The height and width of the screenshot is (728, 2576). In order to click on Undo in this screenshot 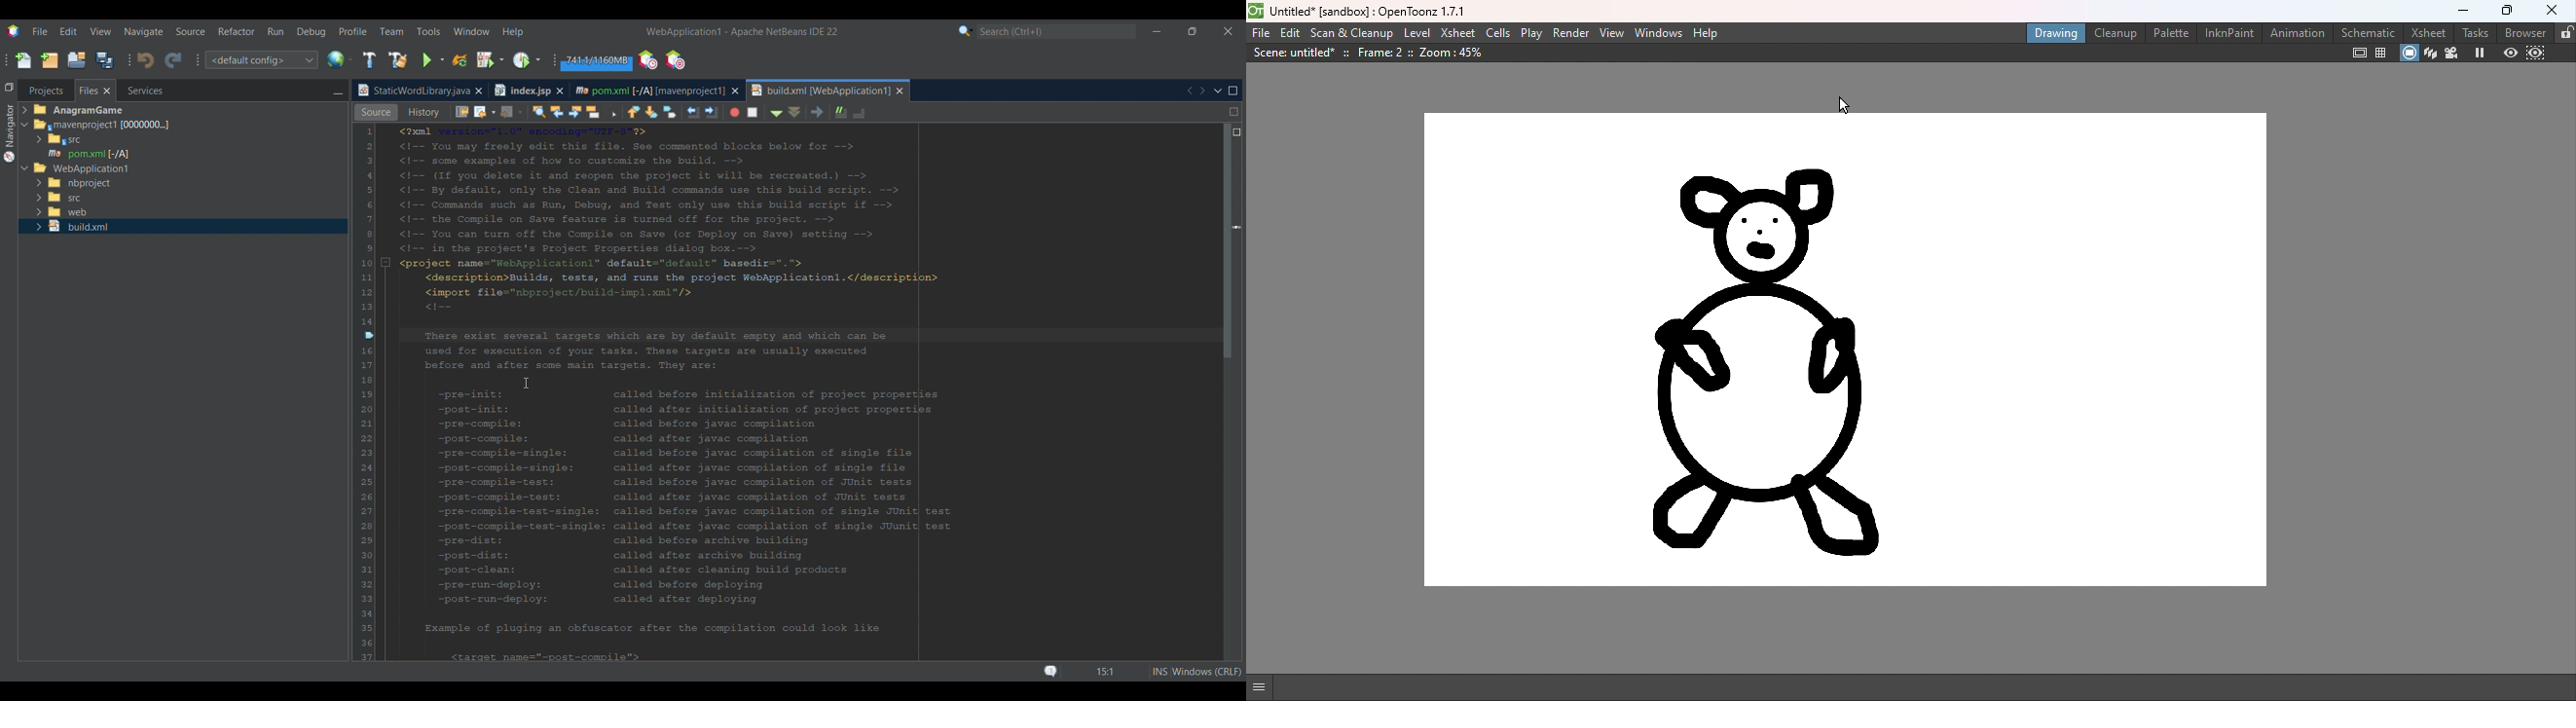, I will do `click(145, 60)`.